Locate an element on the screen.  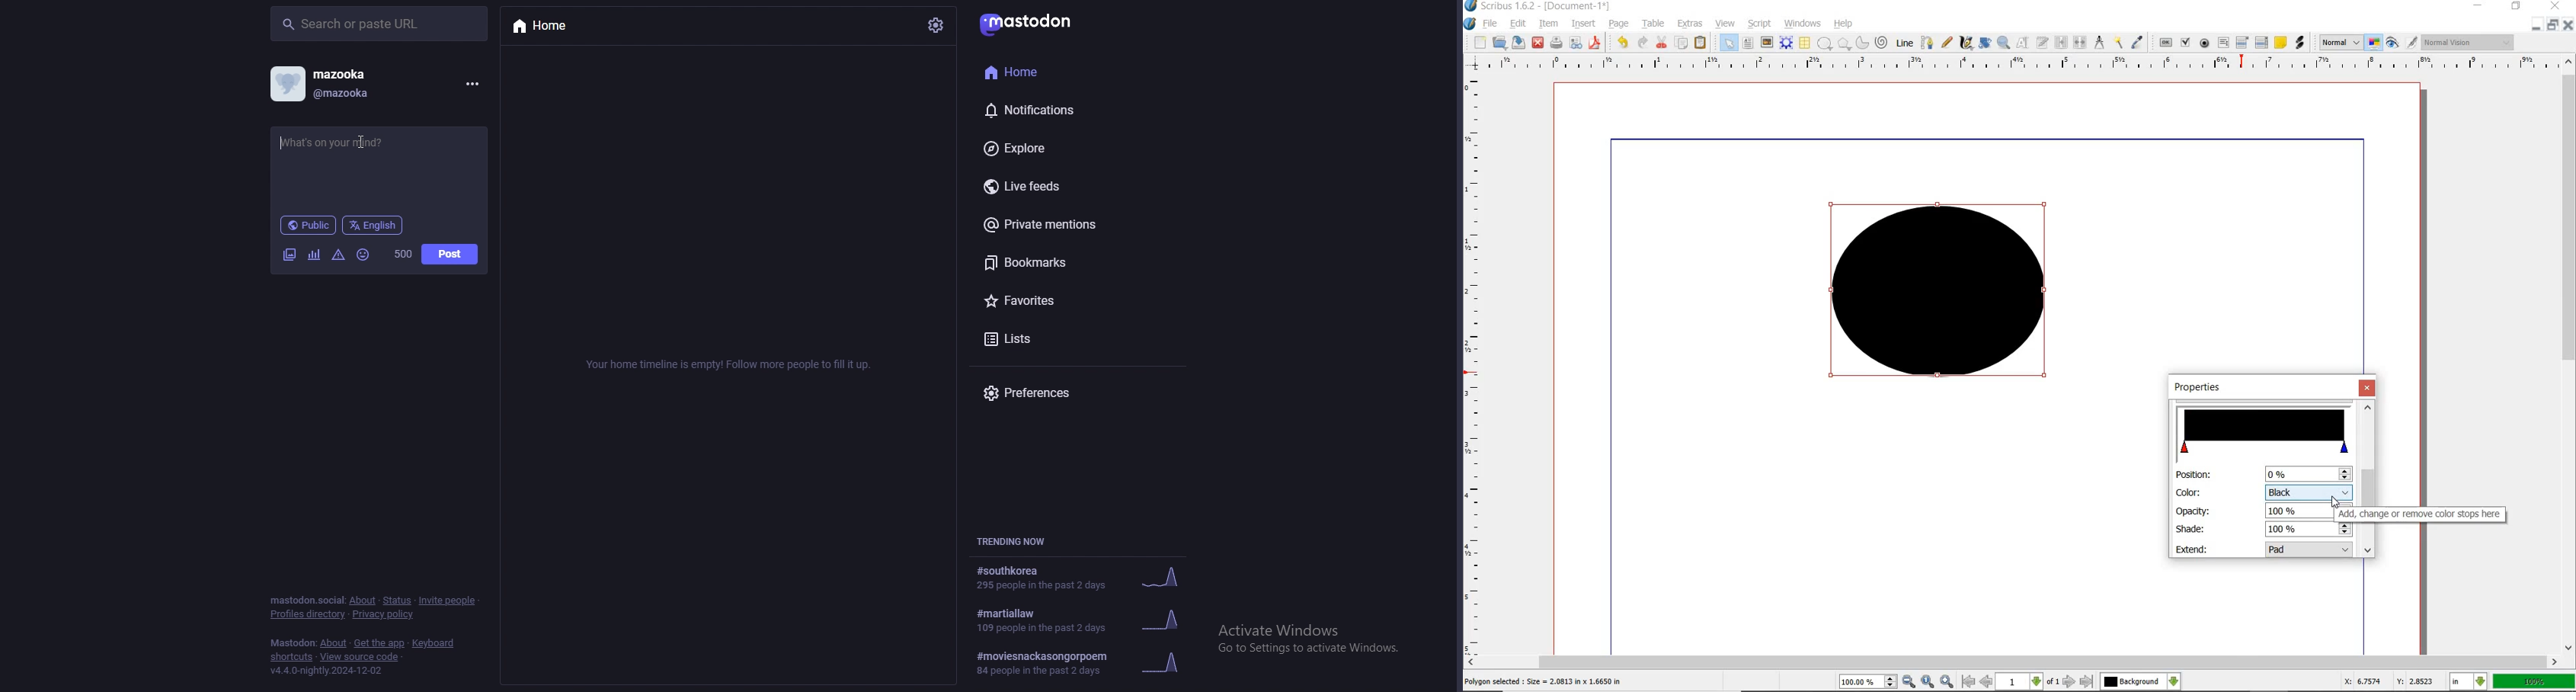
INSERT is located at coordinates (1583, 24).